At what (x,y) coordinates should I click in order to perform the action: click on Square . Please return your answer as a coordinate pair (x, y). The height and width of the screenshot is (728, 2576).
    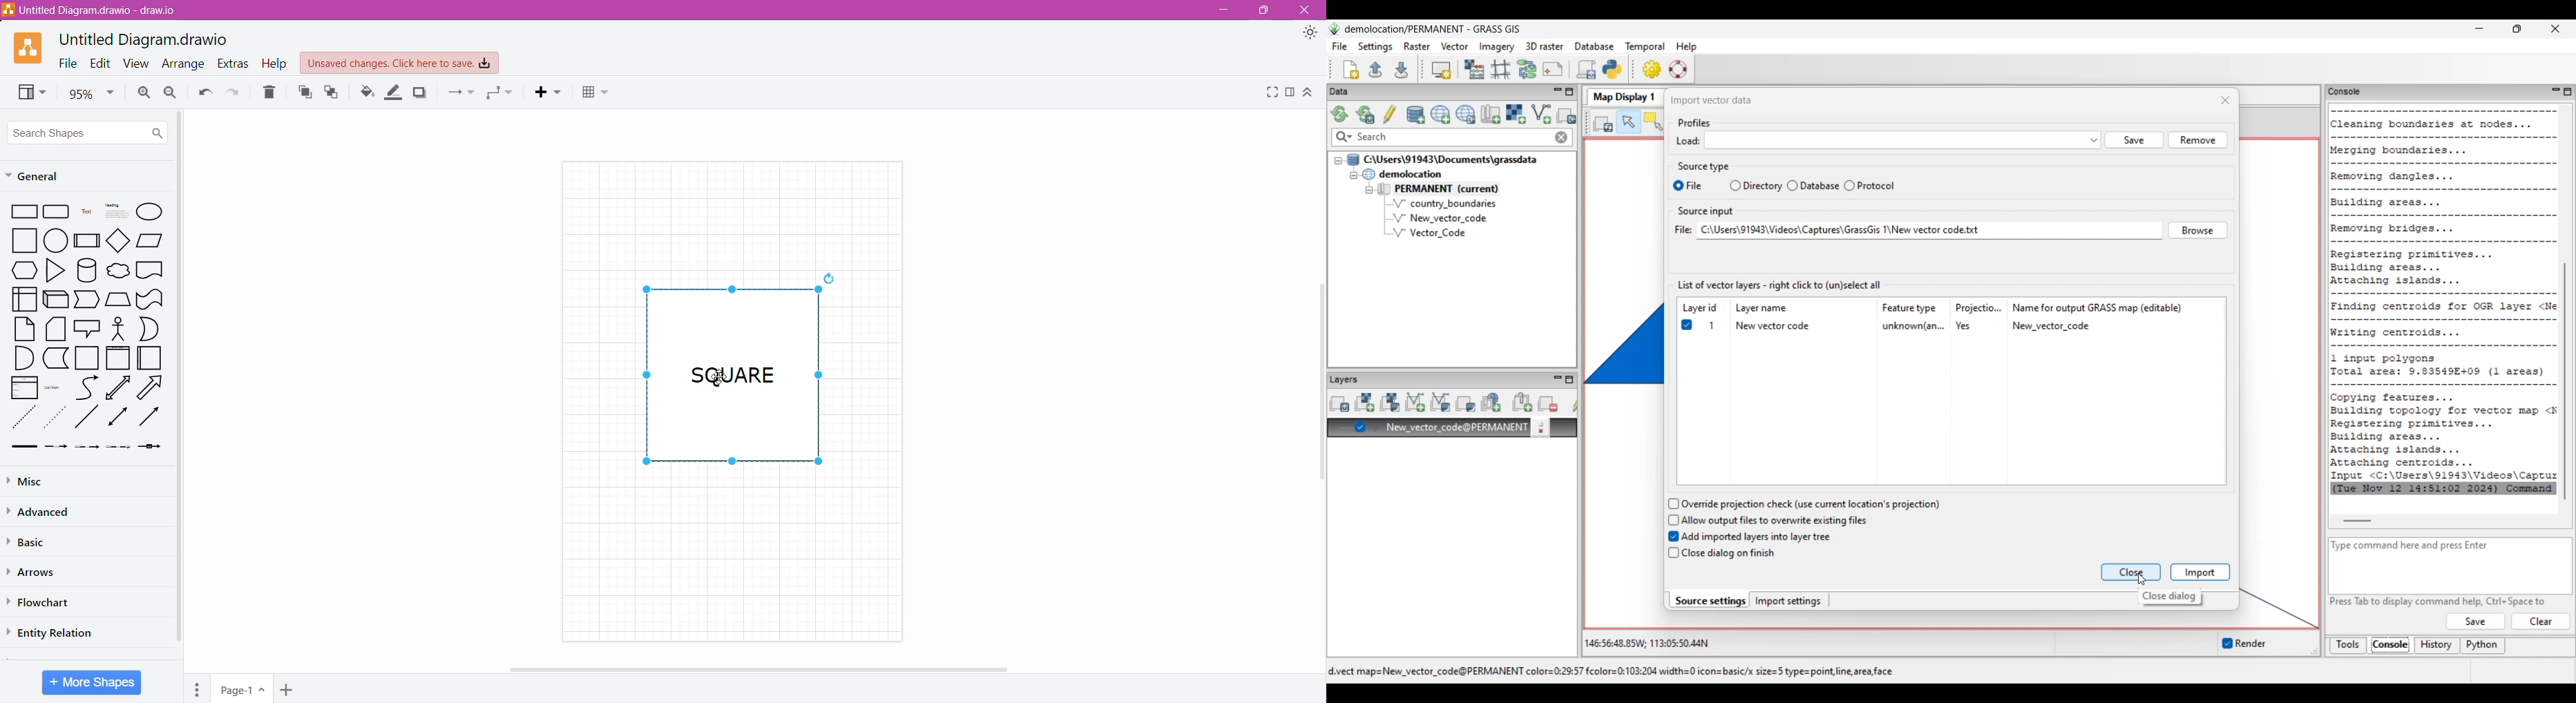
    Looking at the image, I should click on (87, 358).